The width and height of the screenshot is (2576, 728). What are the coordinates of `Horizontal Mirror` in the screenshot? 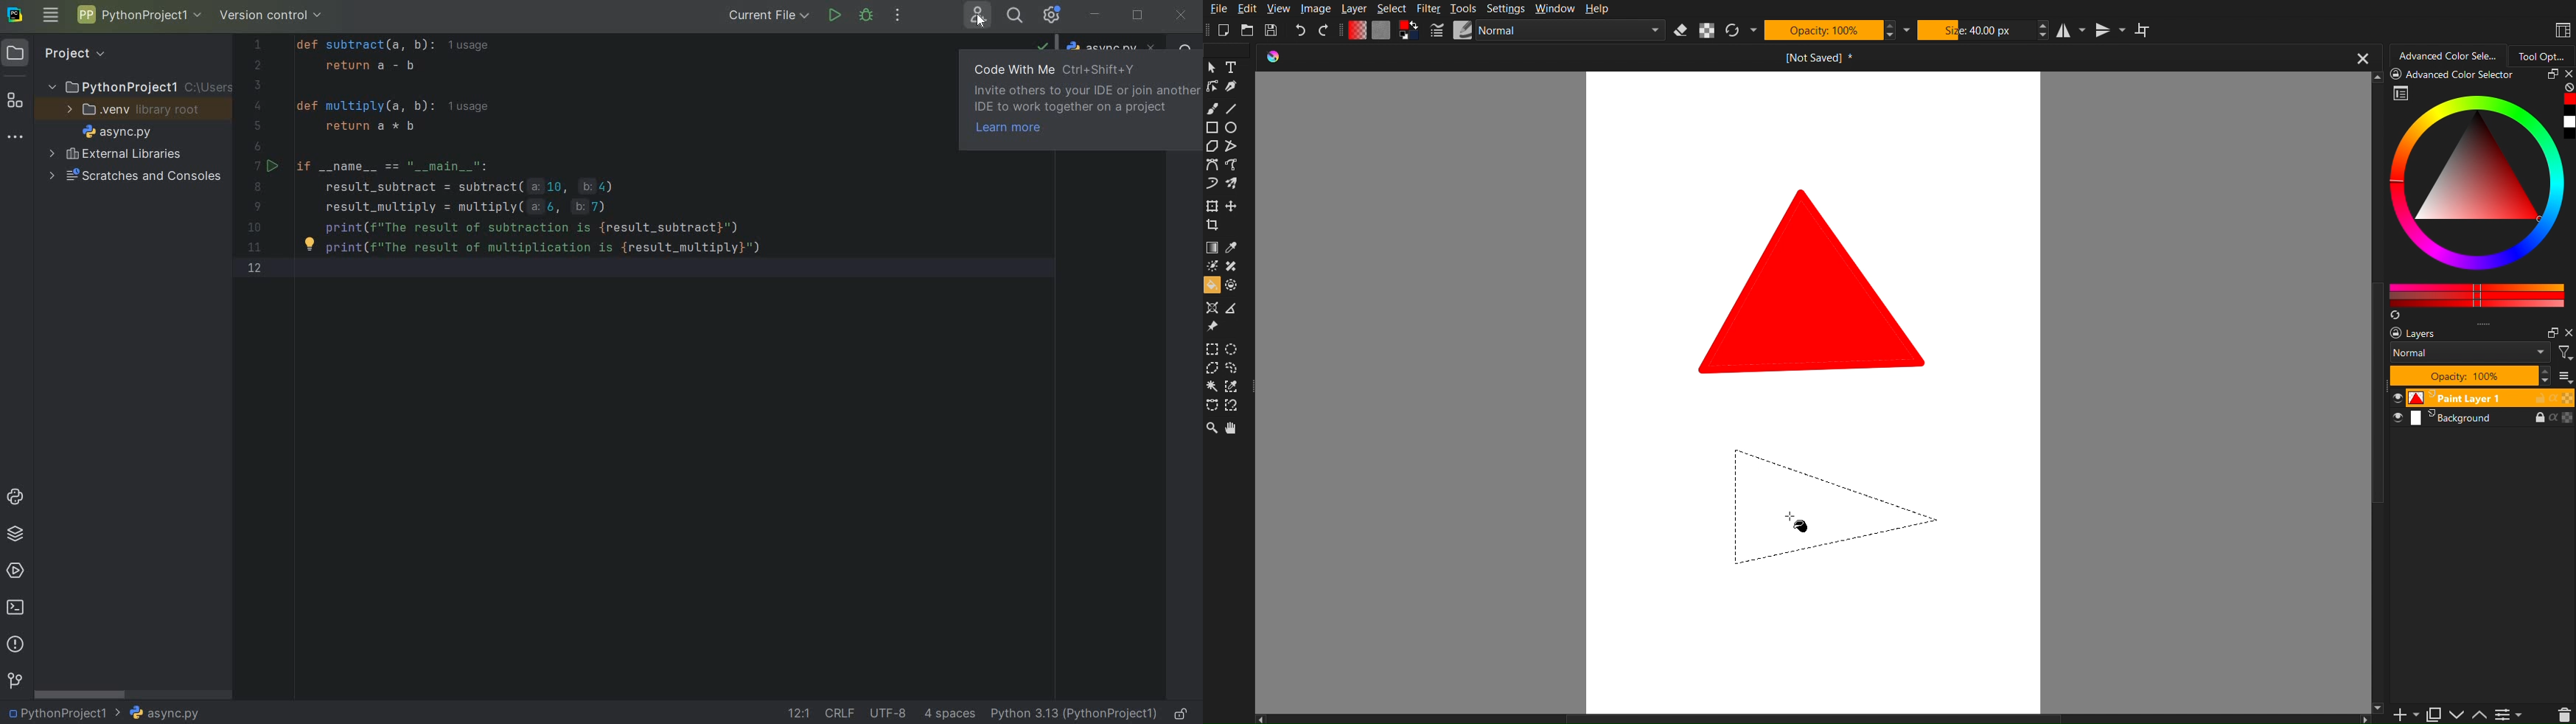 It's located at (2073, 31).